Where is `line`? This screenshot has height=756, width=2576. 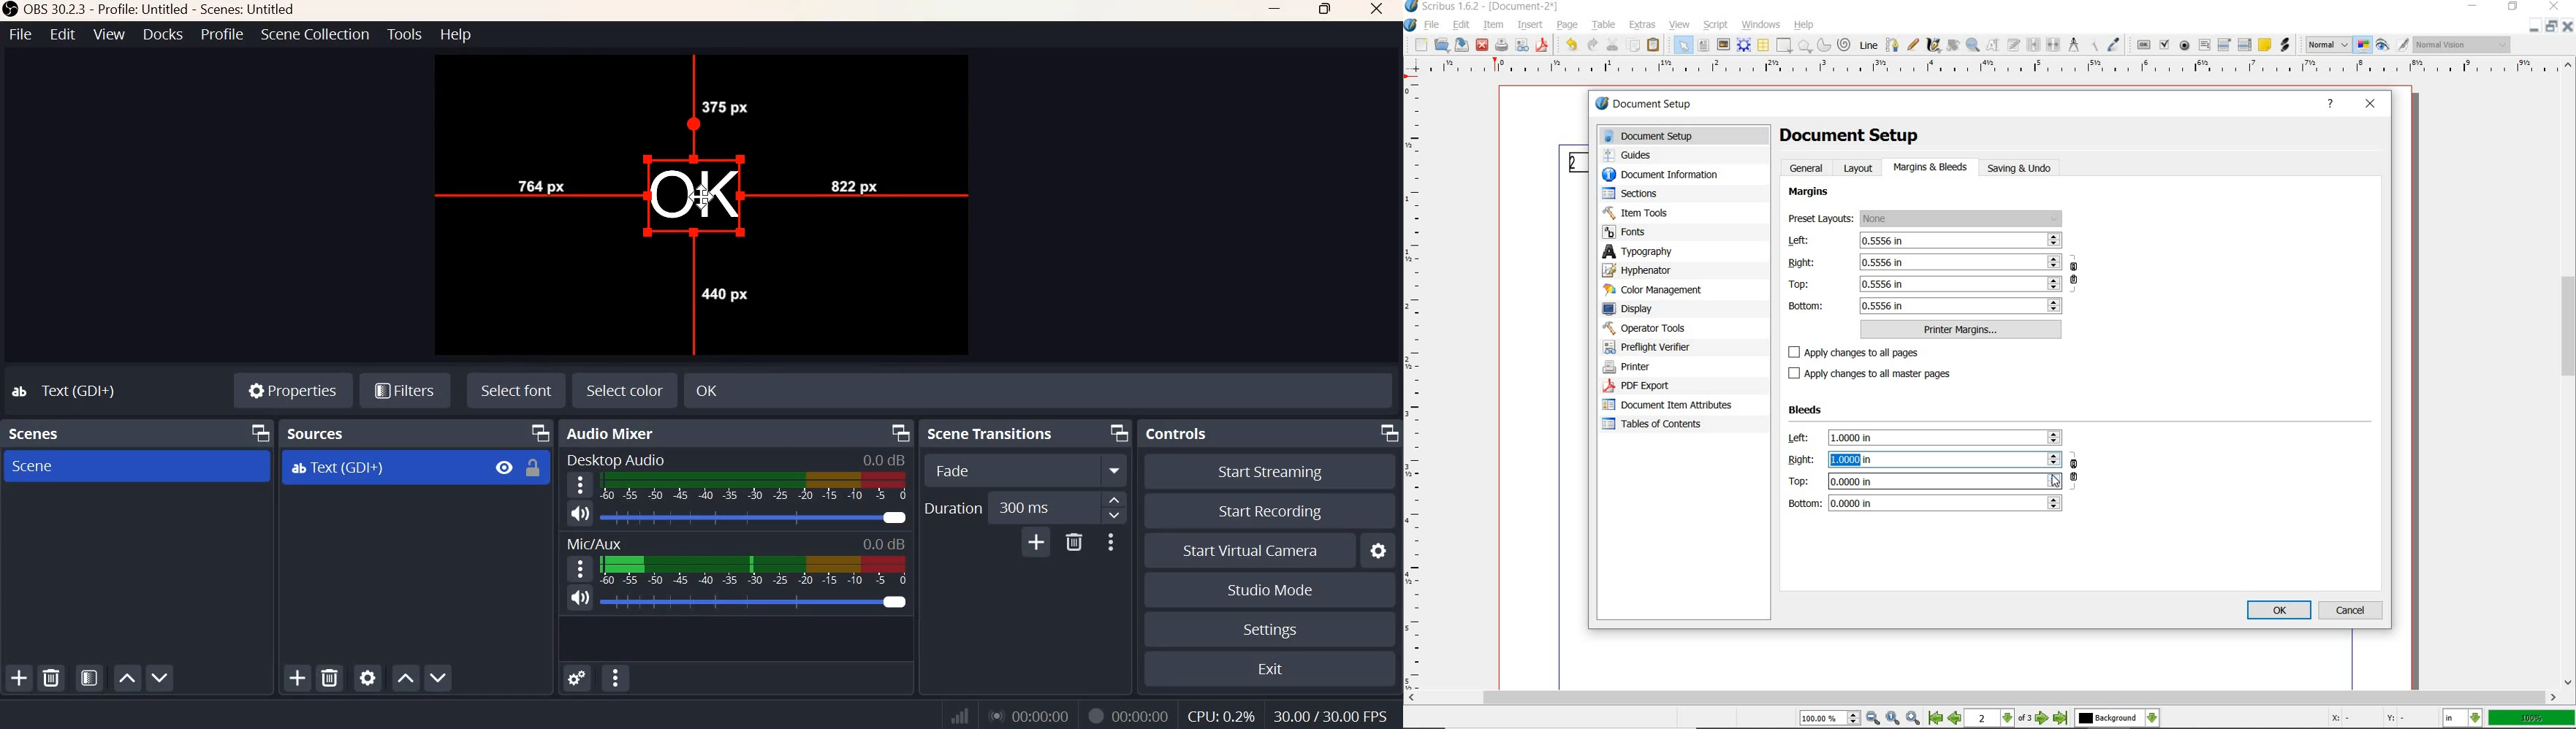
line is located at coordinates (1870, 45).